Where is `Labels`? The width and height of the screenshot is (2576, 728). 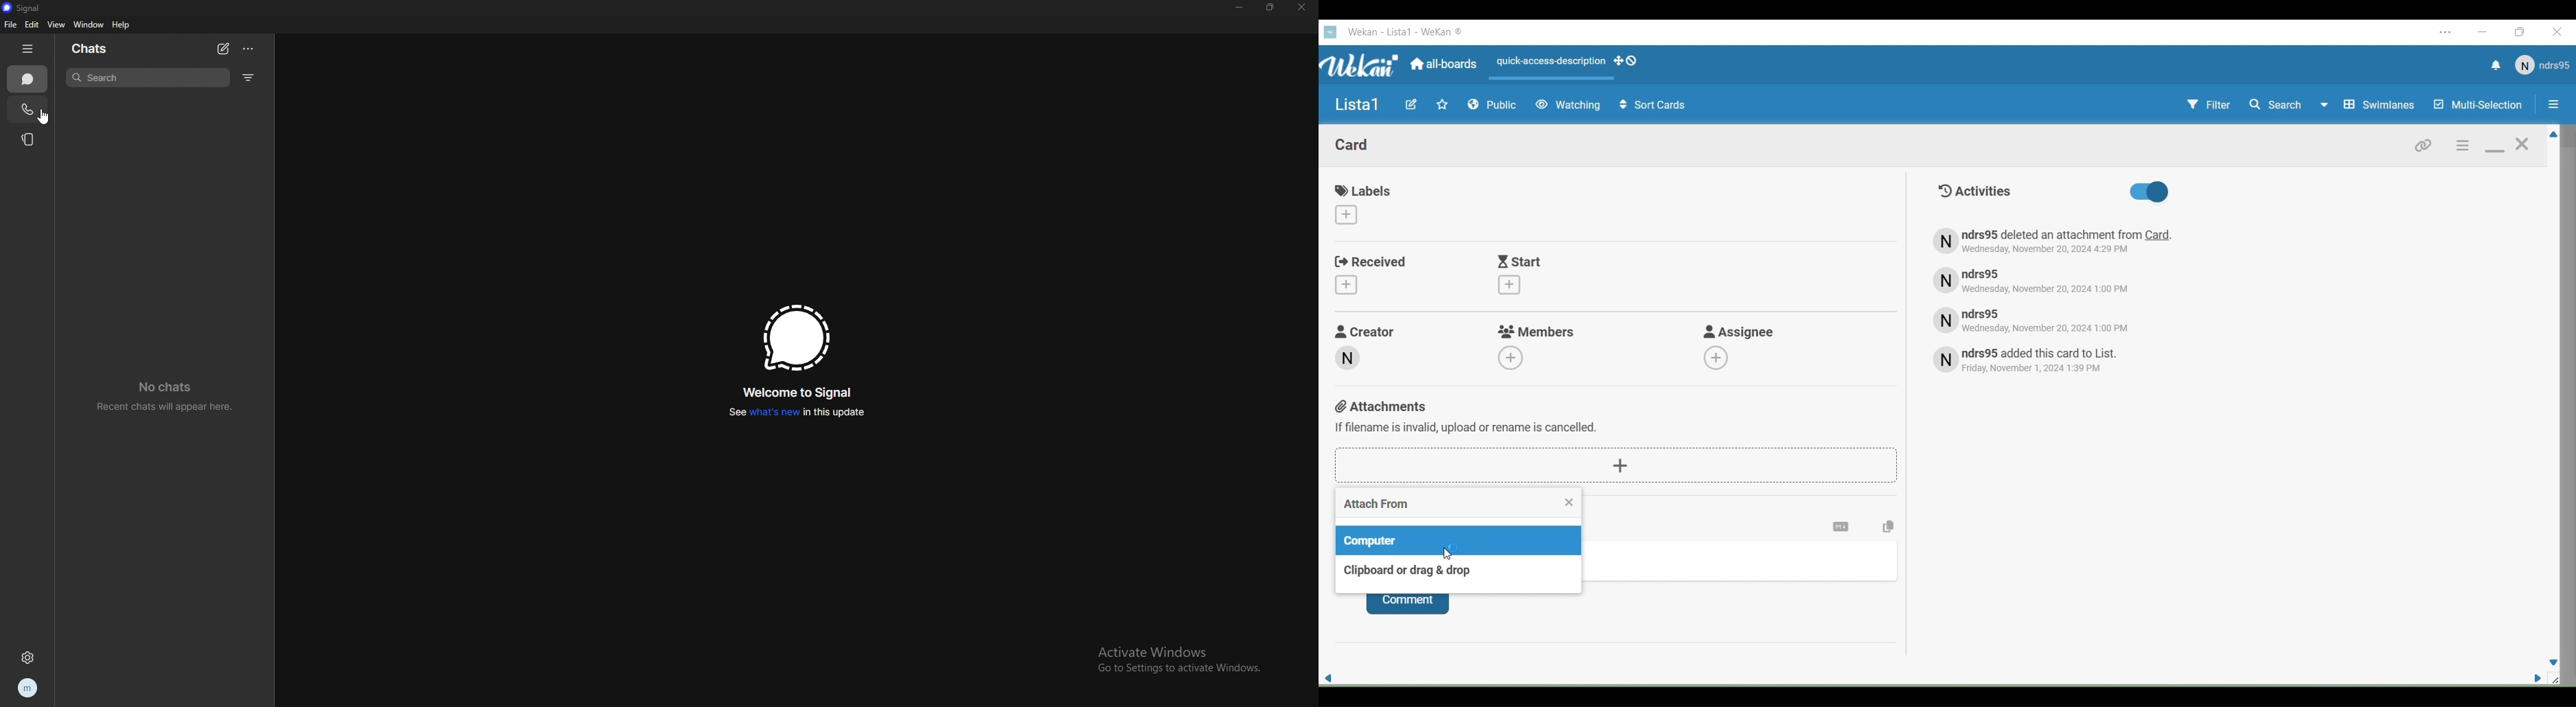 Labels is located at coordinates (1366, 191).